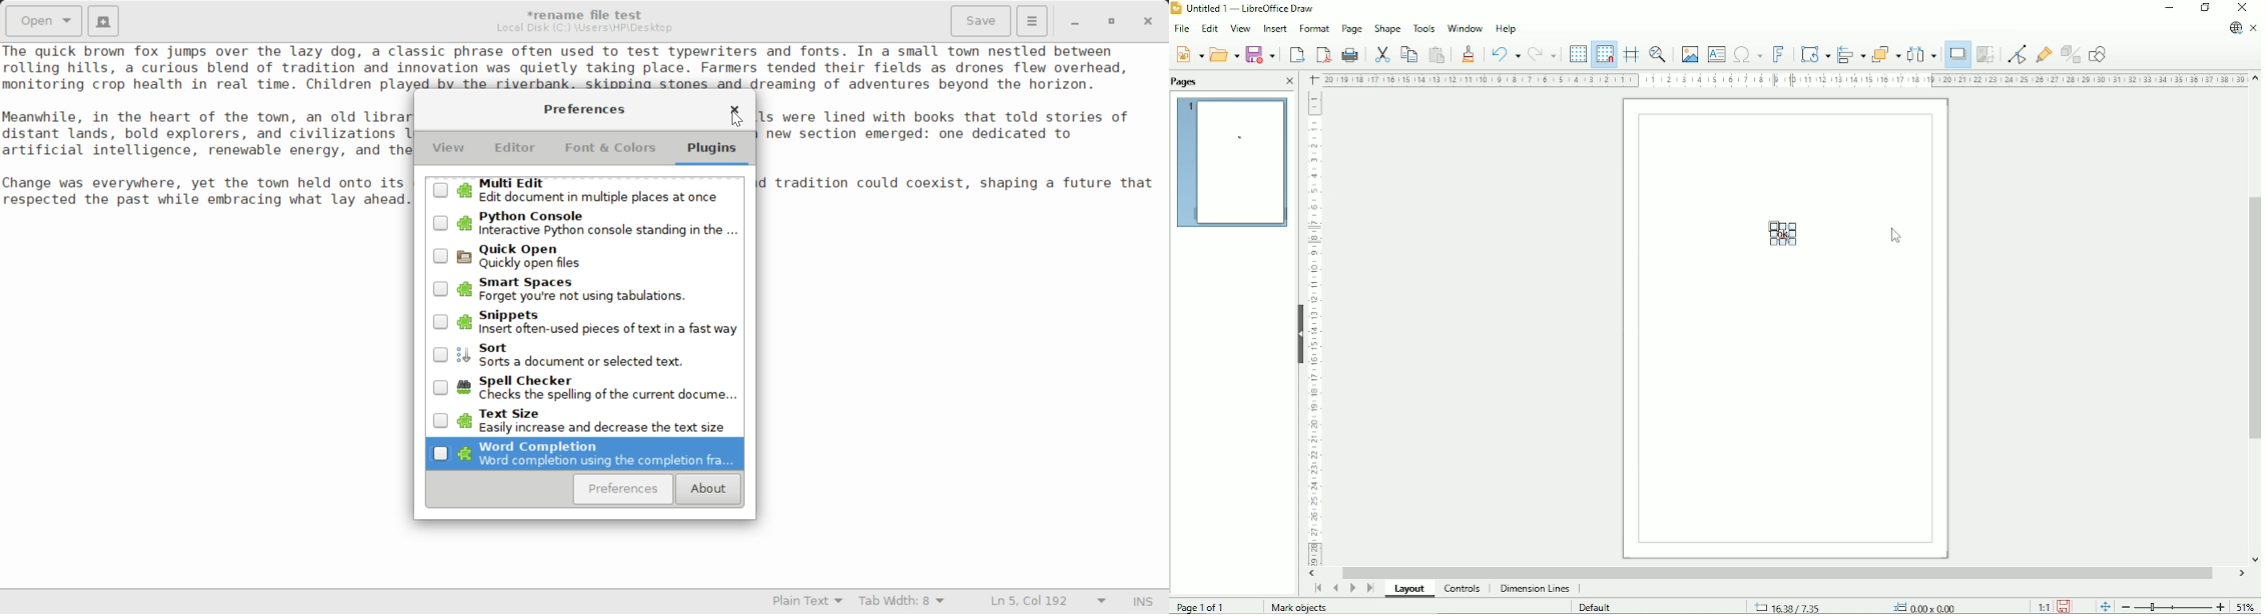 The height and width of the screenshot is (616, 2268). I want to click on Hide, so click(1298, 331).